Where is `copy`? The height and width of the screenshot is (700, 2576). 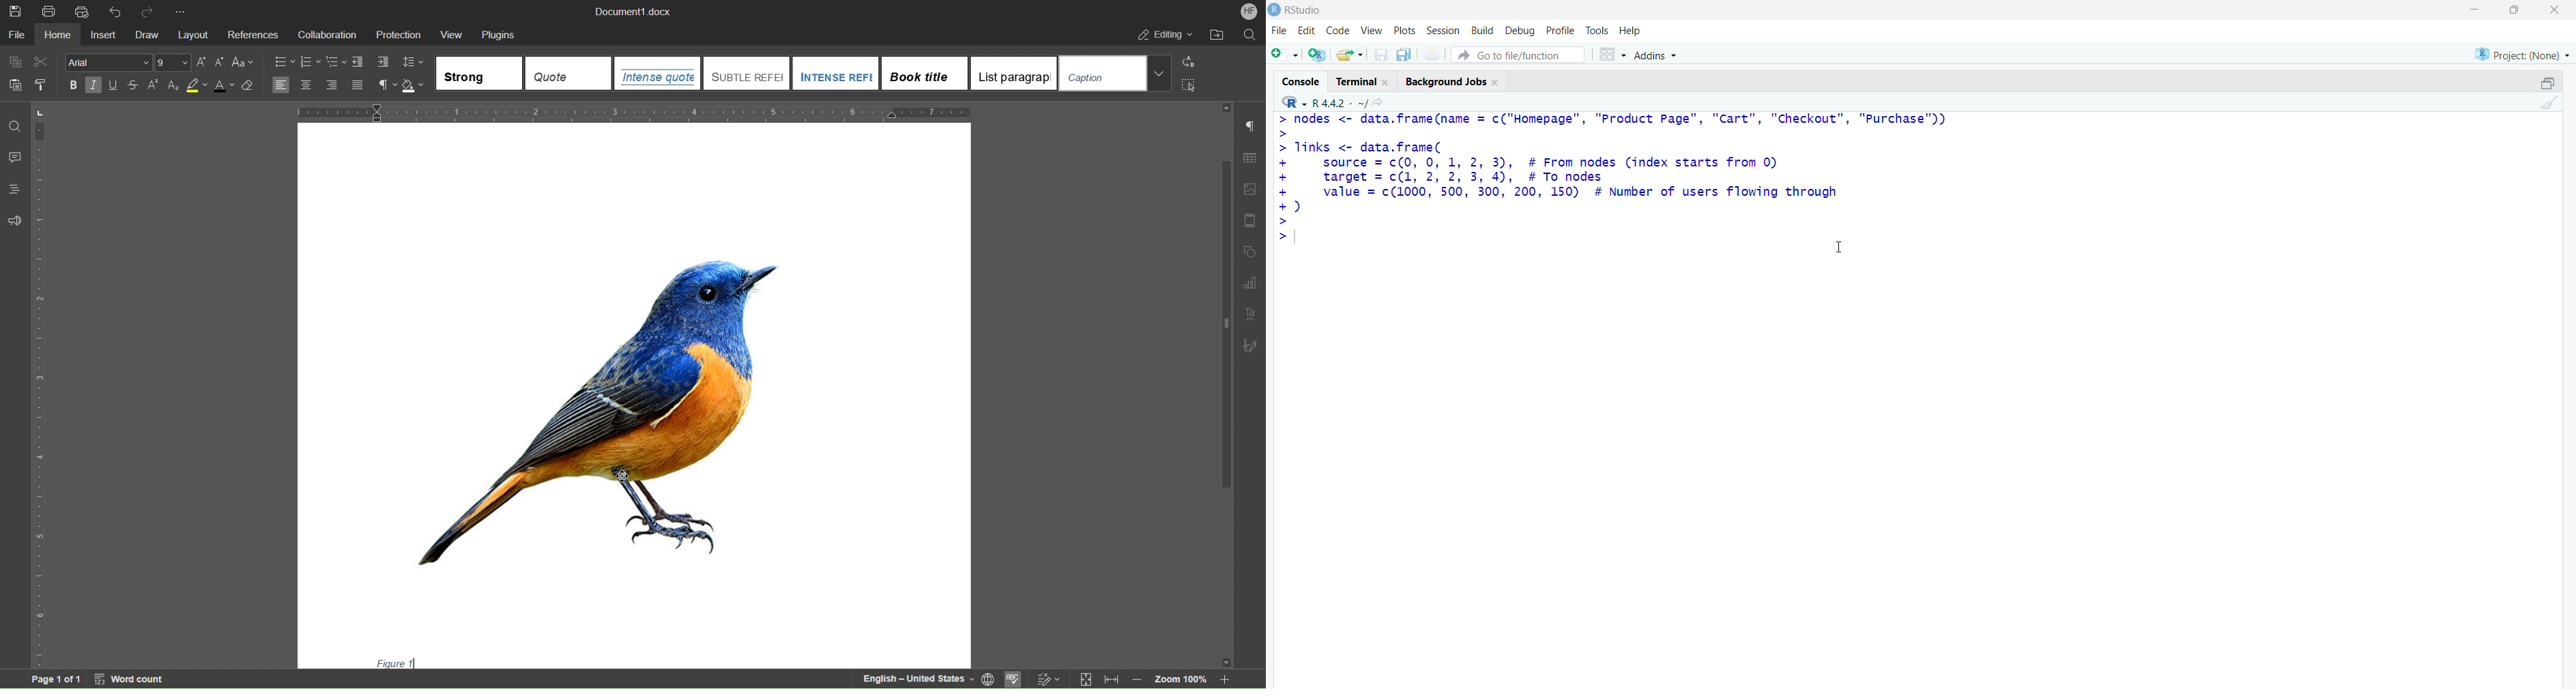 copy is located at coordinates (2538, 80).